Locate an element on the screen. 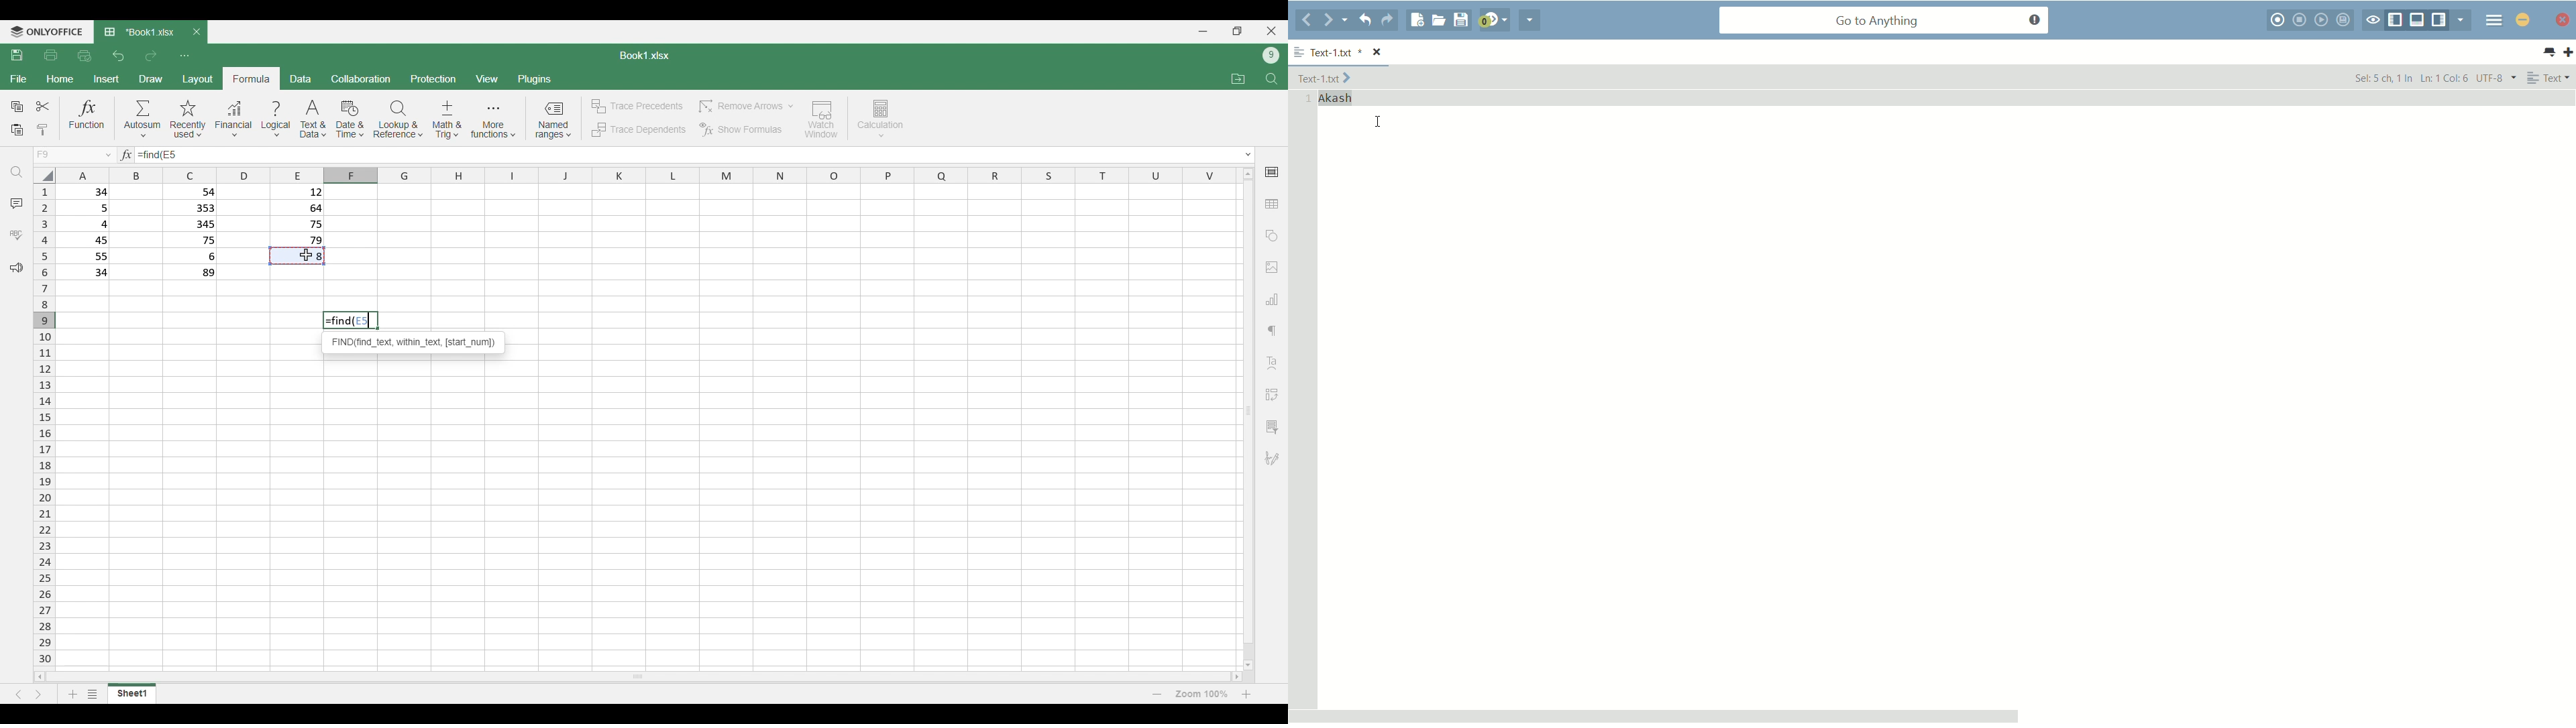 The height and width of the screenshot is (728, 2576). open file is located at coordinates (1438, 20).